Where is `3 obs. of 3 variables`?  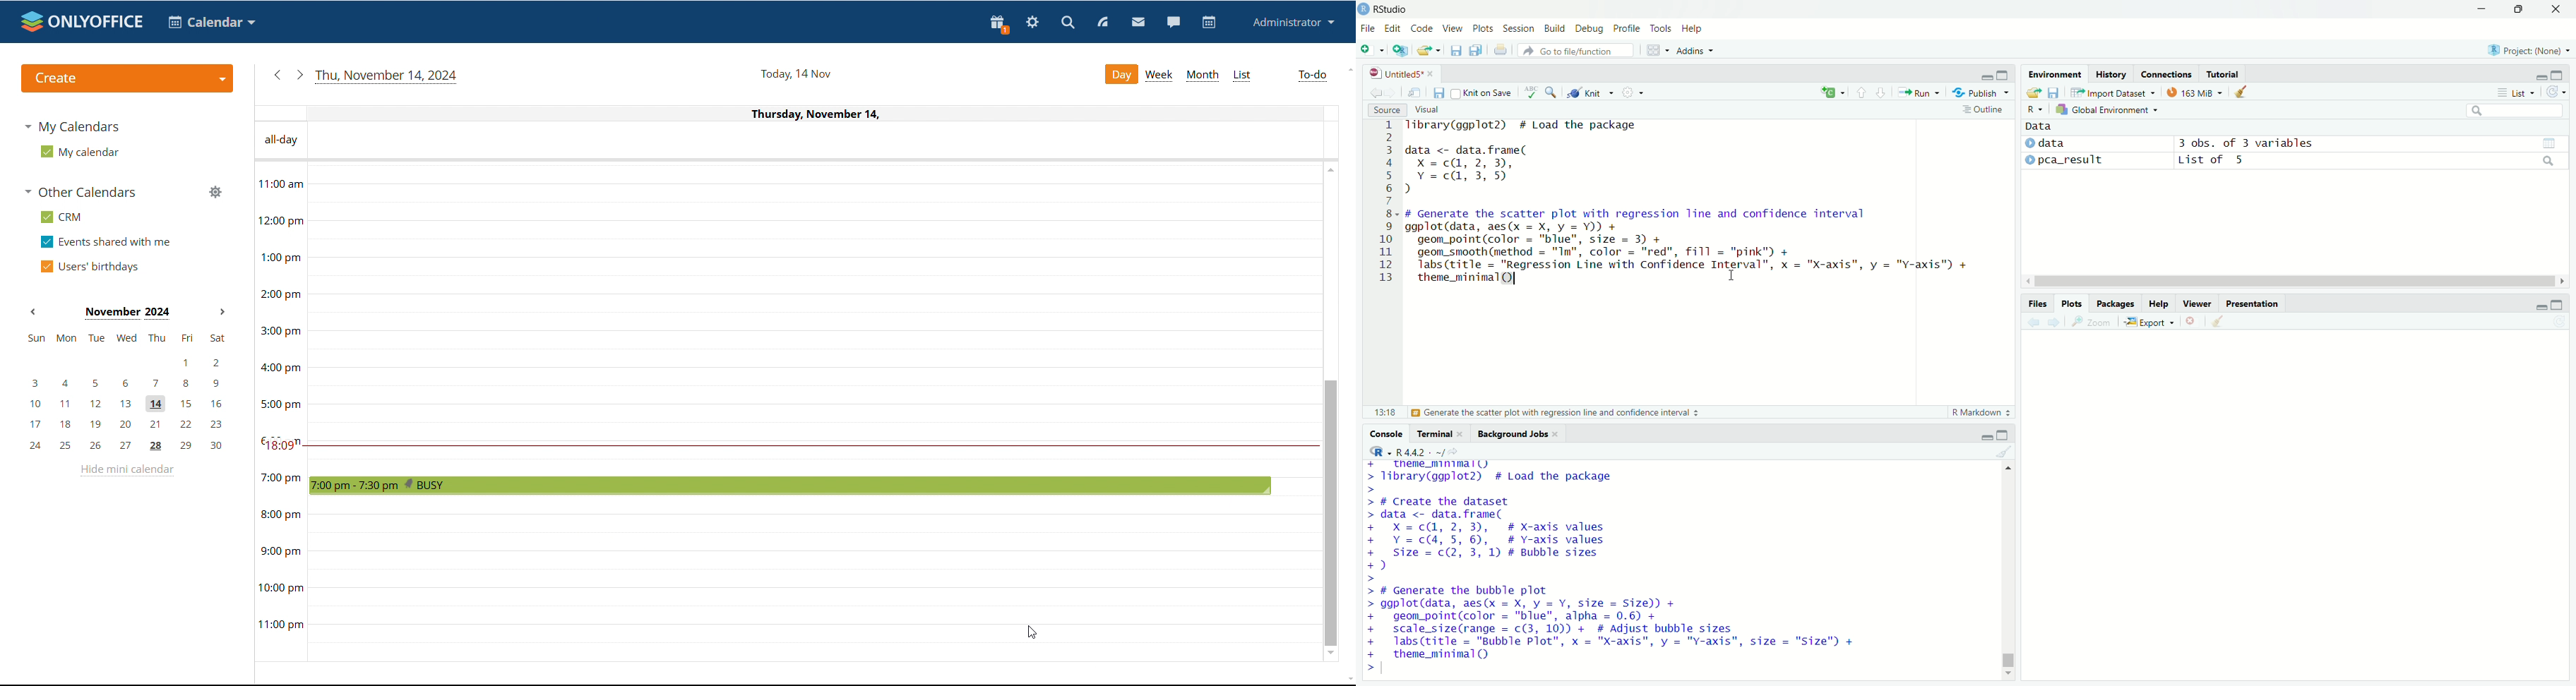
3 obs. of 3 variables is located at coordinates (2246, 143).